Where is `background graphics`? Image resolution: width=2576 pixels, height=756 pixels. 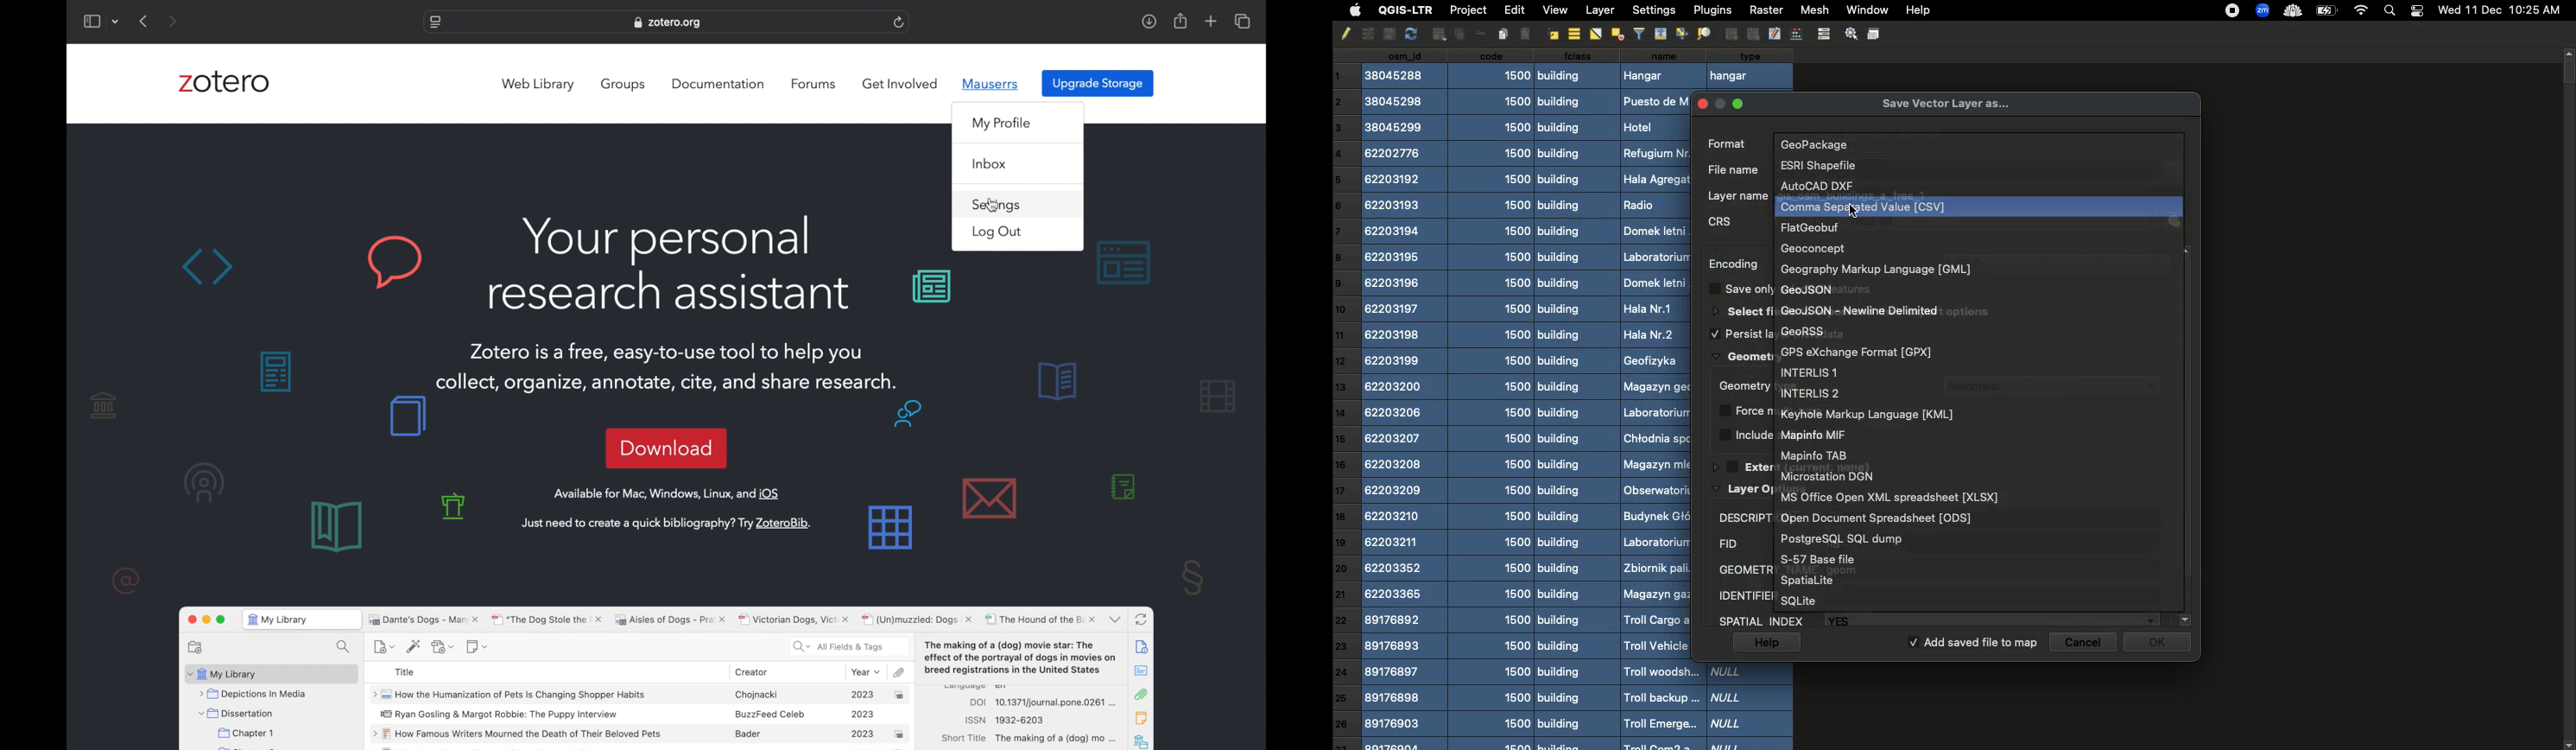 background graphics is located at coordinates (1124, 263).